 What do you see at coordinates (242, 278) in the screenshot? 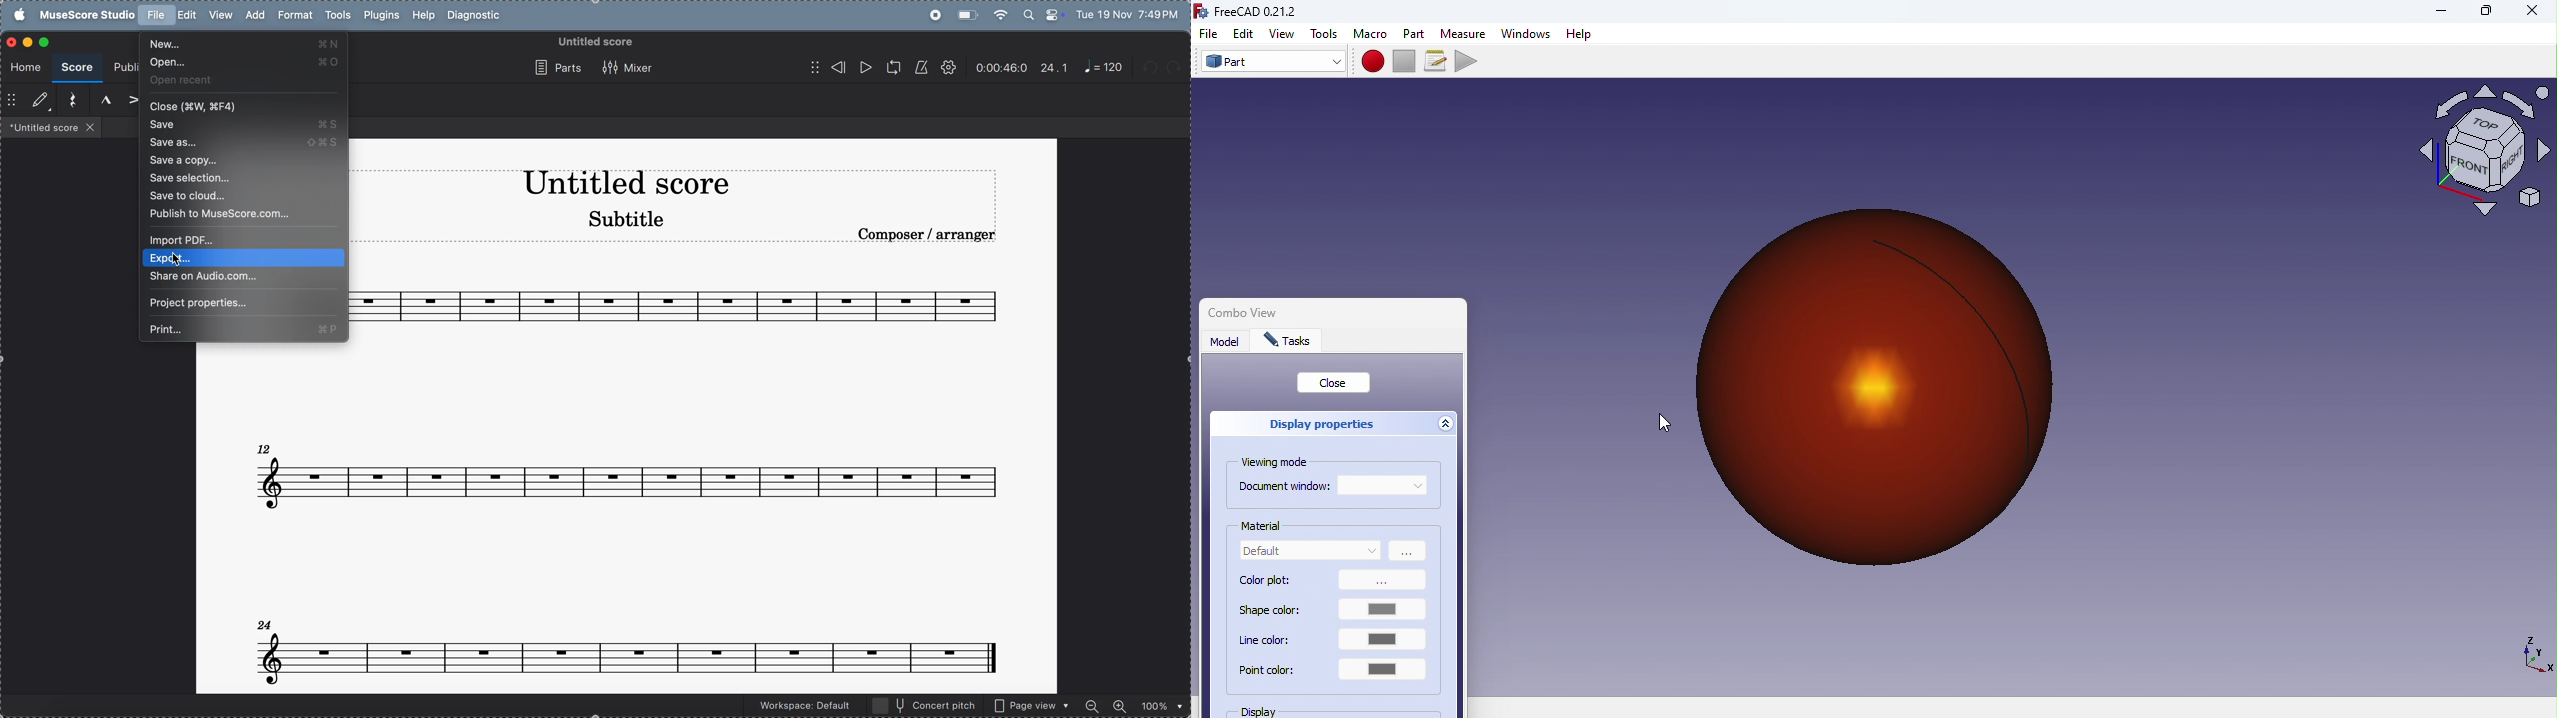
I see `share on audio com` at bounding box center [242, 278].